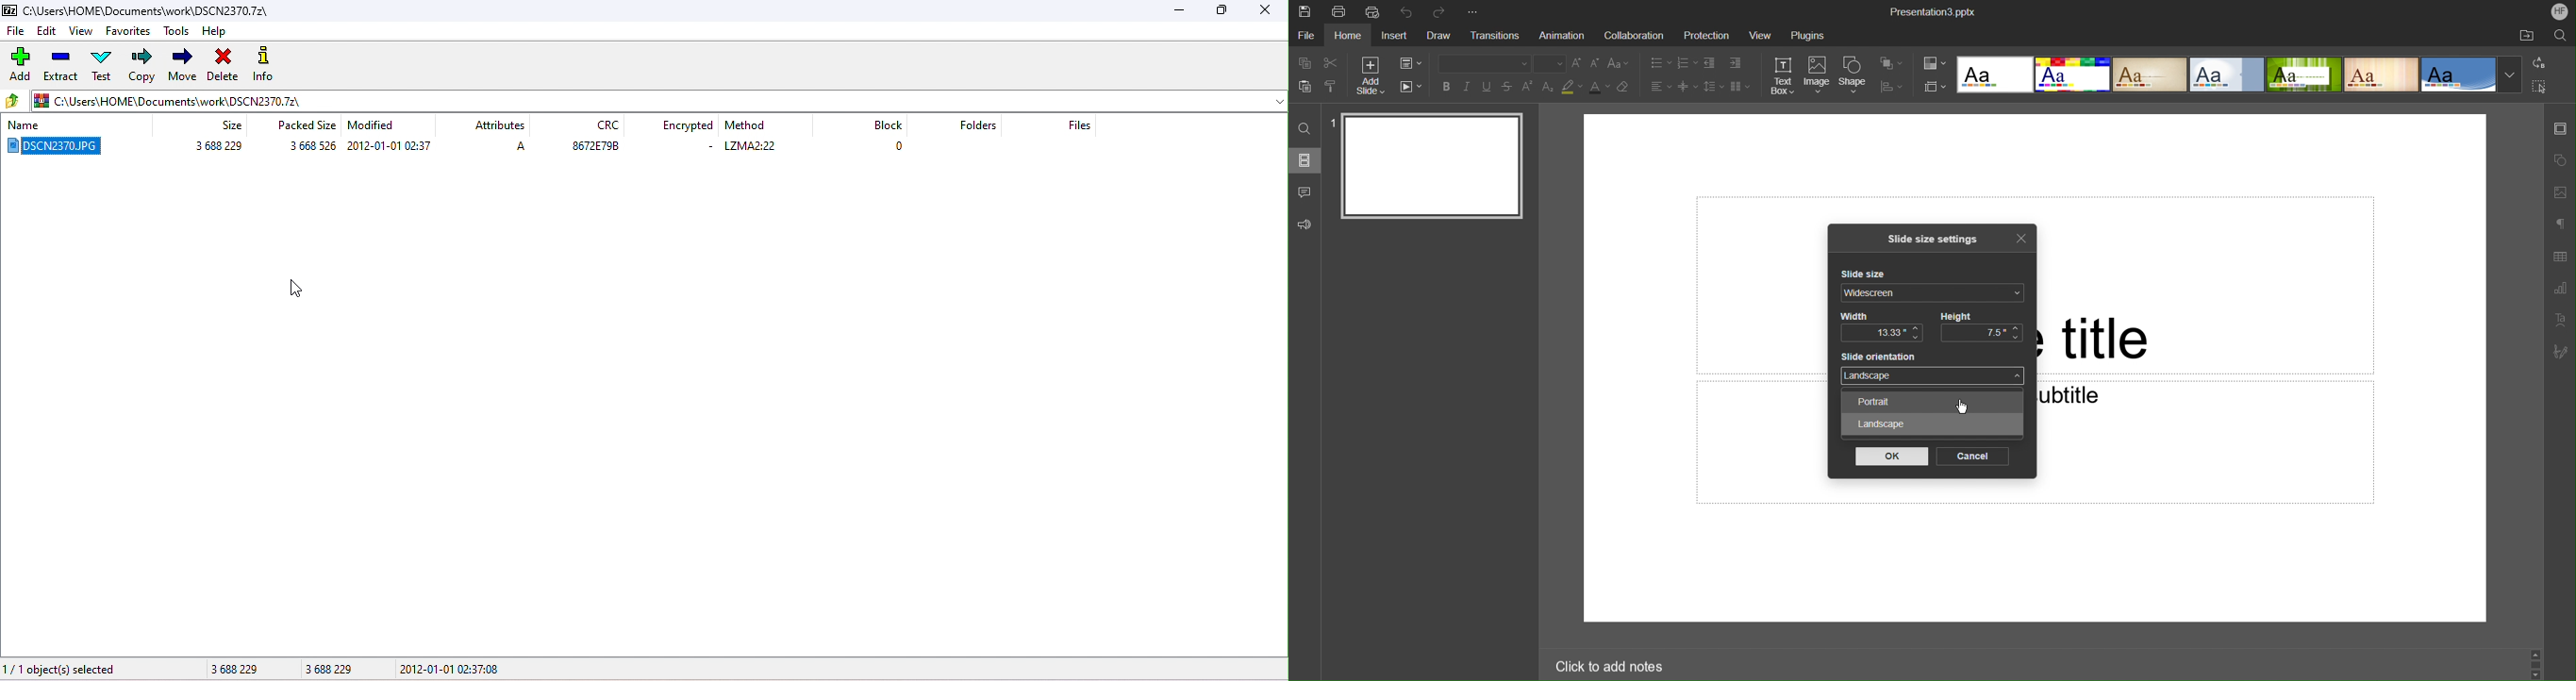  What do you see at coordinates (712, 146) in the screenshot?
I see `-` at bounding box center [712, 146].